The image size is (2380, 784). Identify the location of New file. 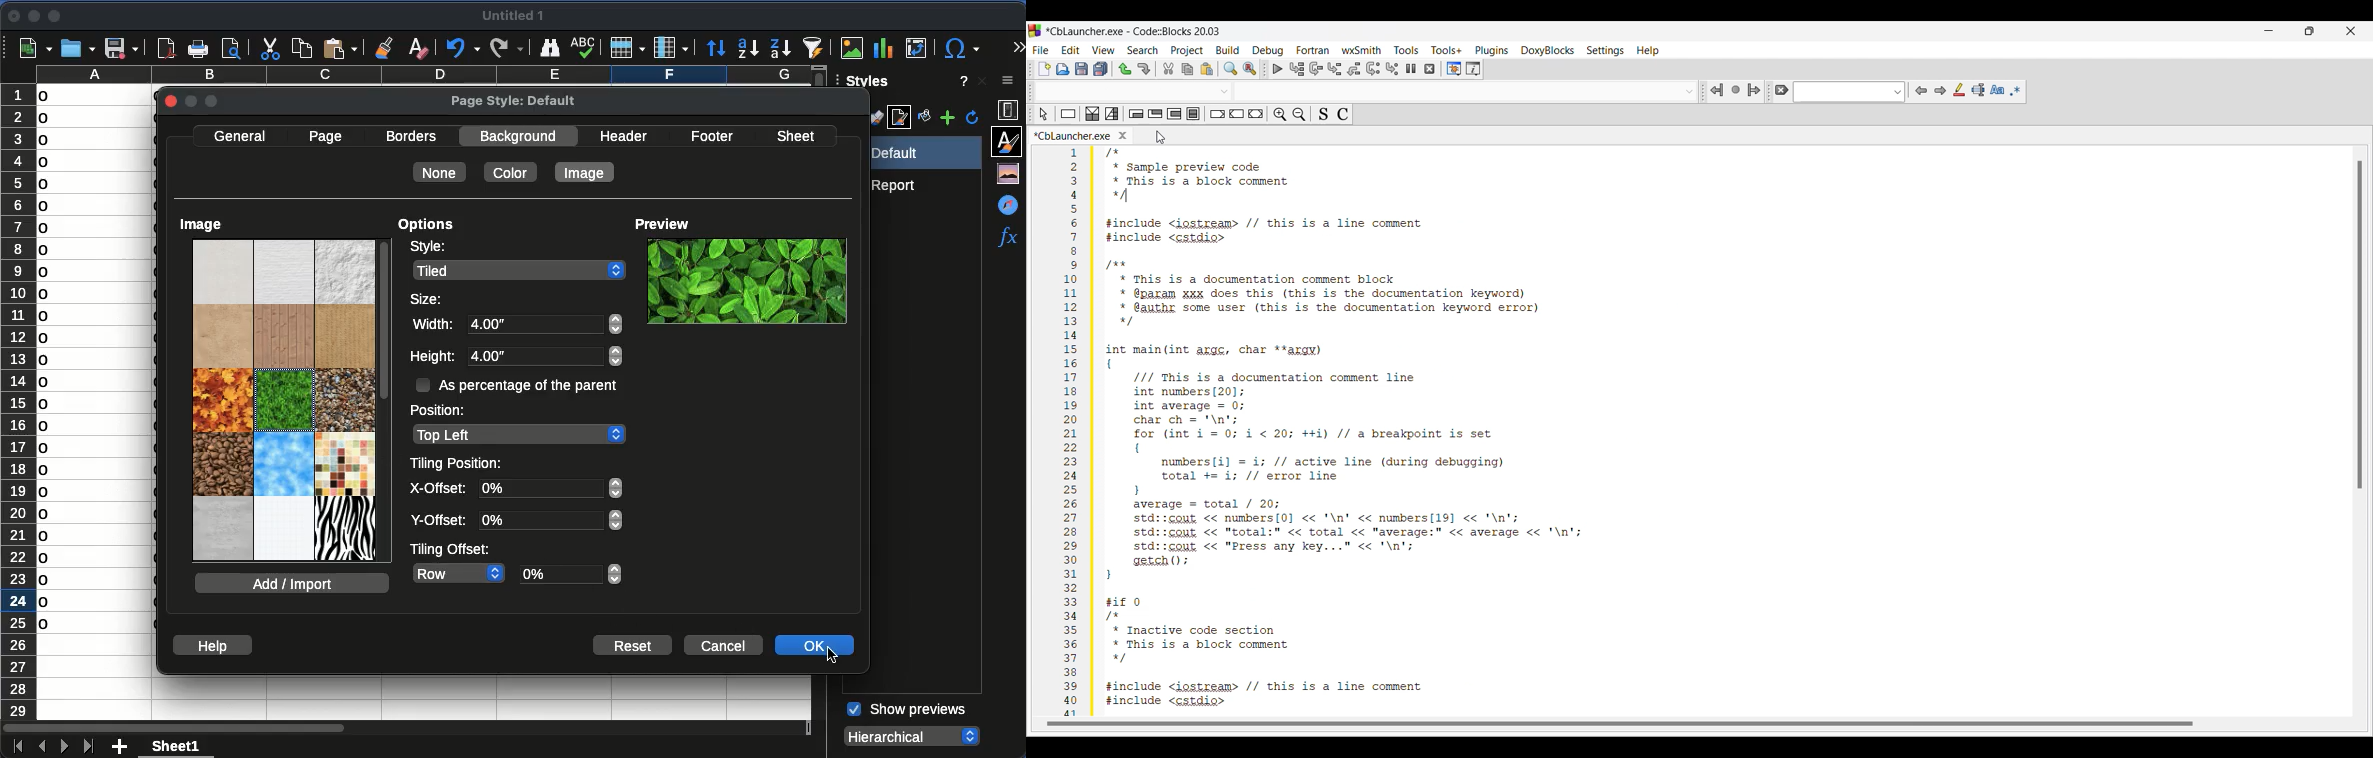
(1044, 69).